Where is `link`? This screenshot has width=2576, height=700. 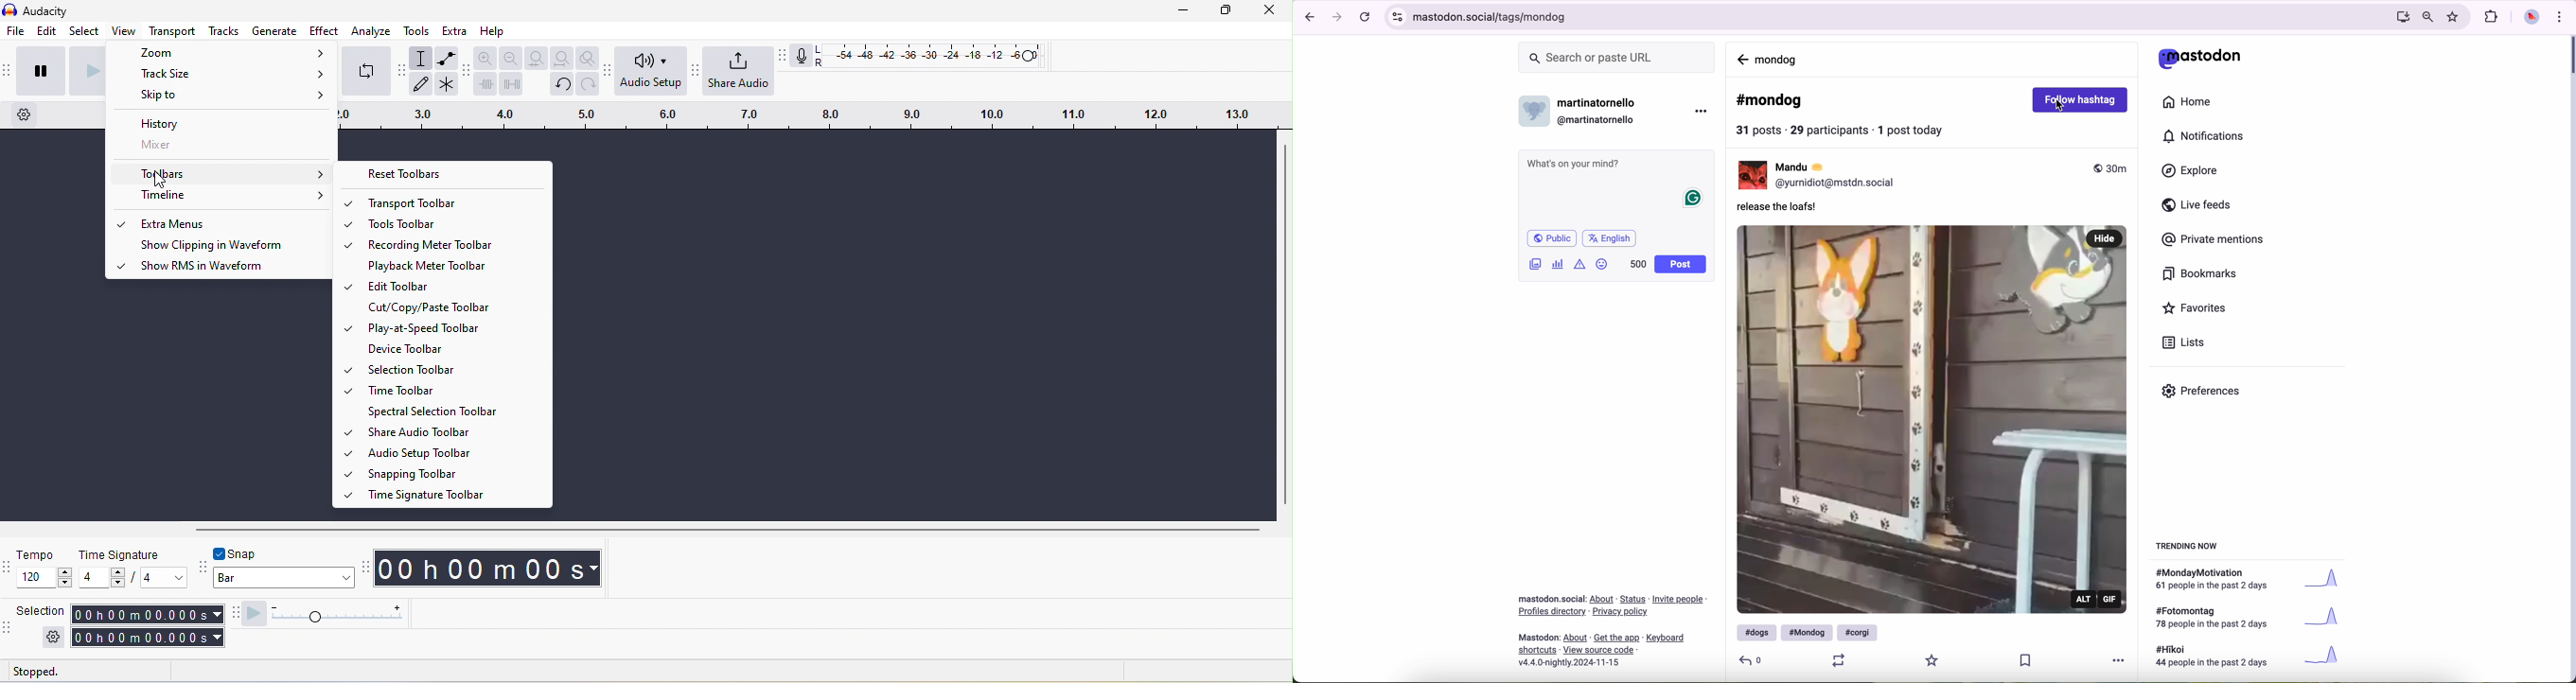 link is located at coordinates (1634, 600).